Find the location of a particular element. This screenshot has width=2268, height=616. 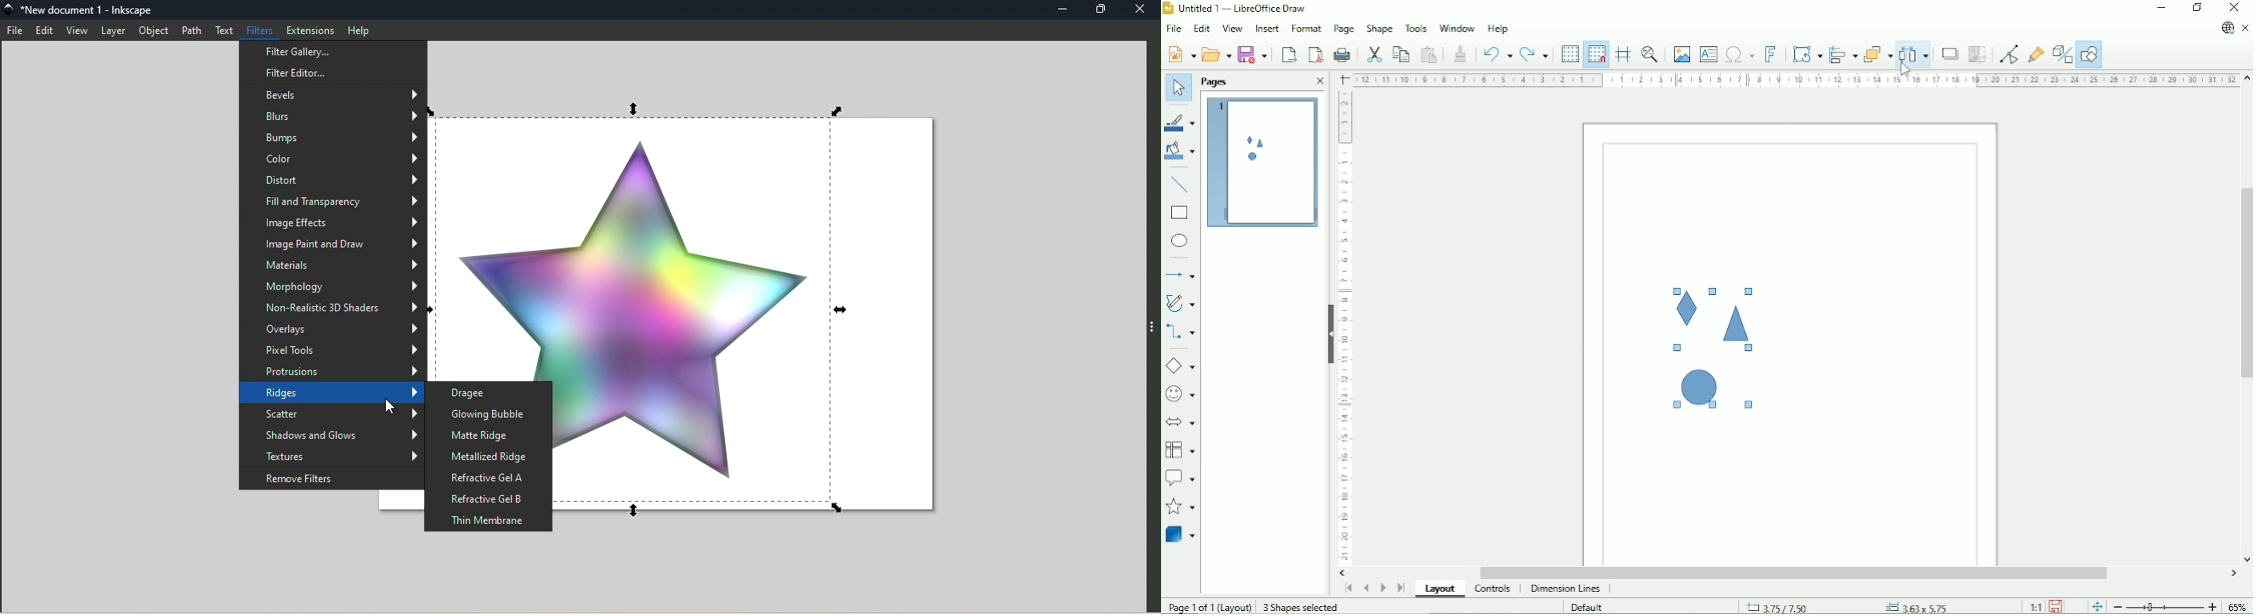

New is located at coordinates (1180, 54).